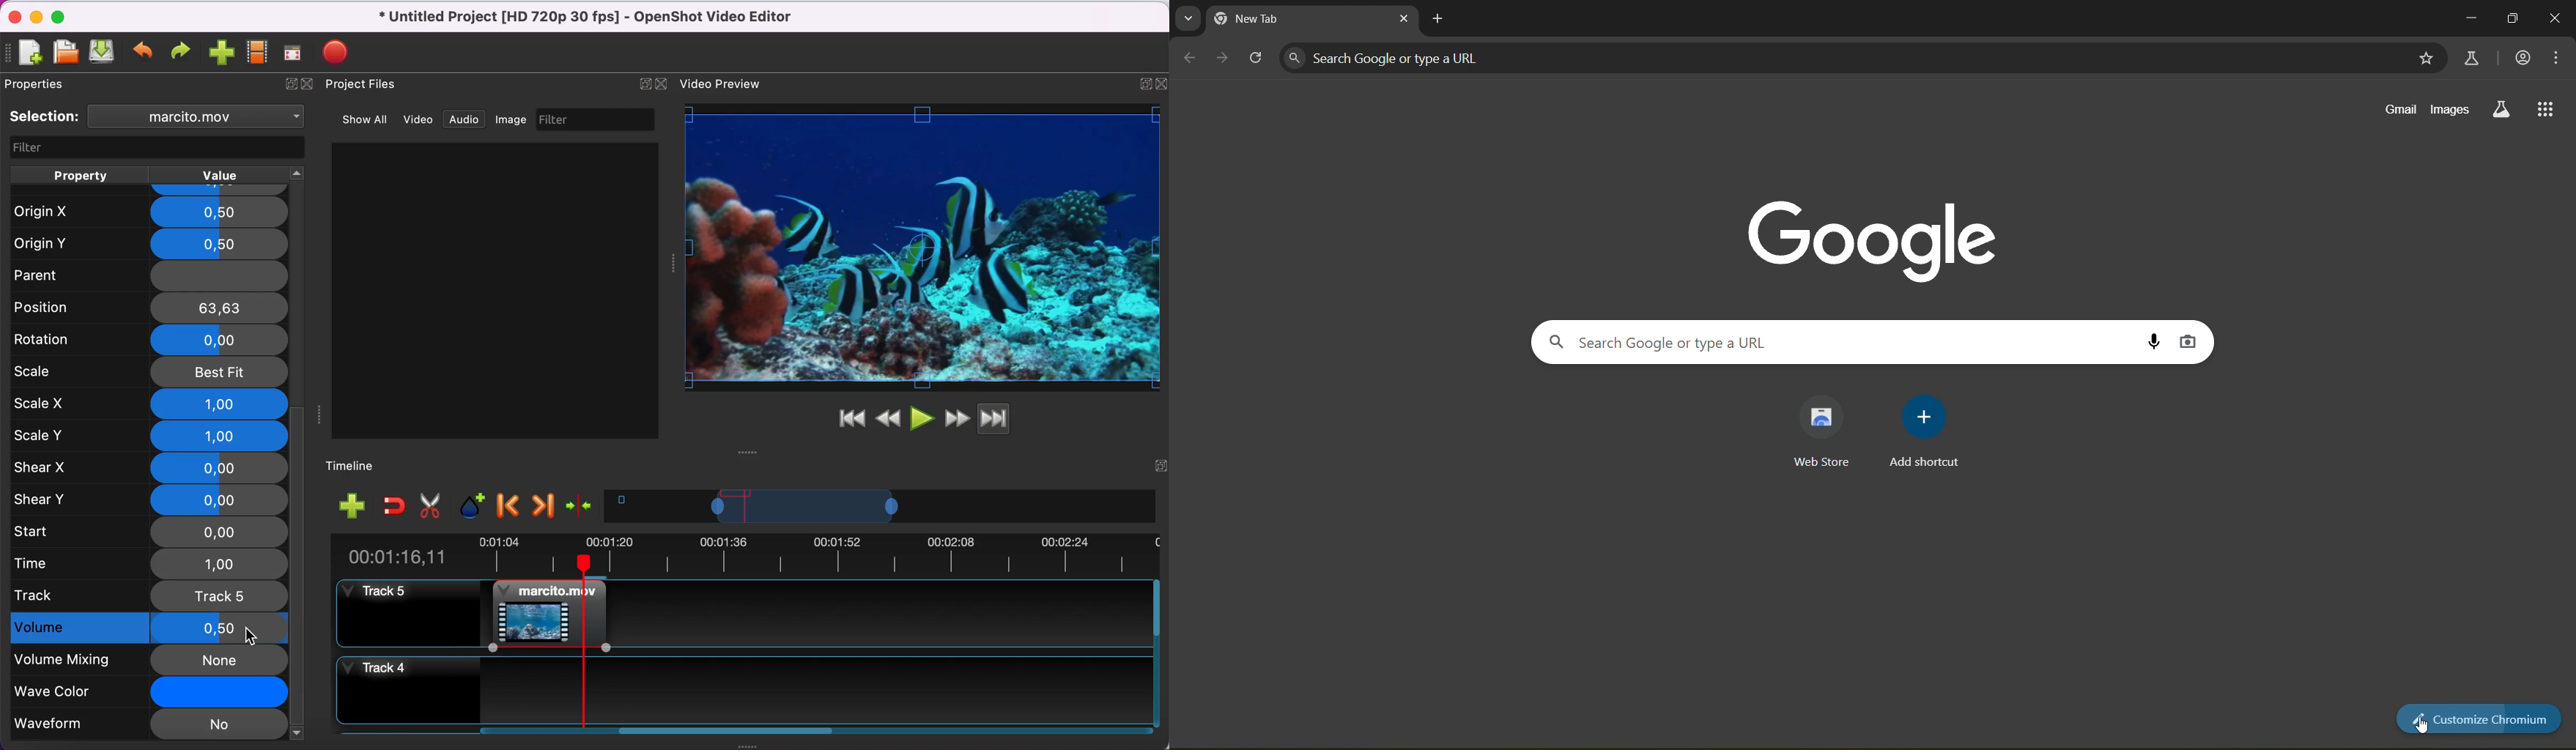 This screenshot has width=2576, height=756. Describe the element at coordinates (1873, 237) in the screenshot. I see `Google` at that location.